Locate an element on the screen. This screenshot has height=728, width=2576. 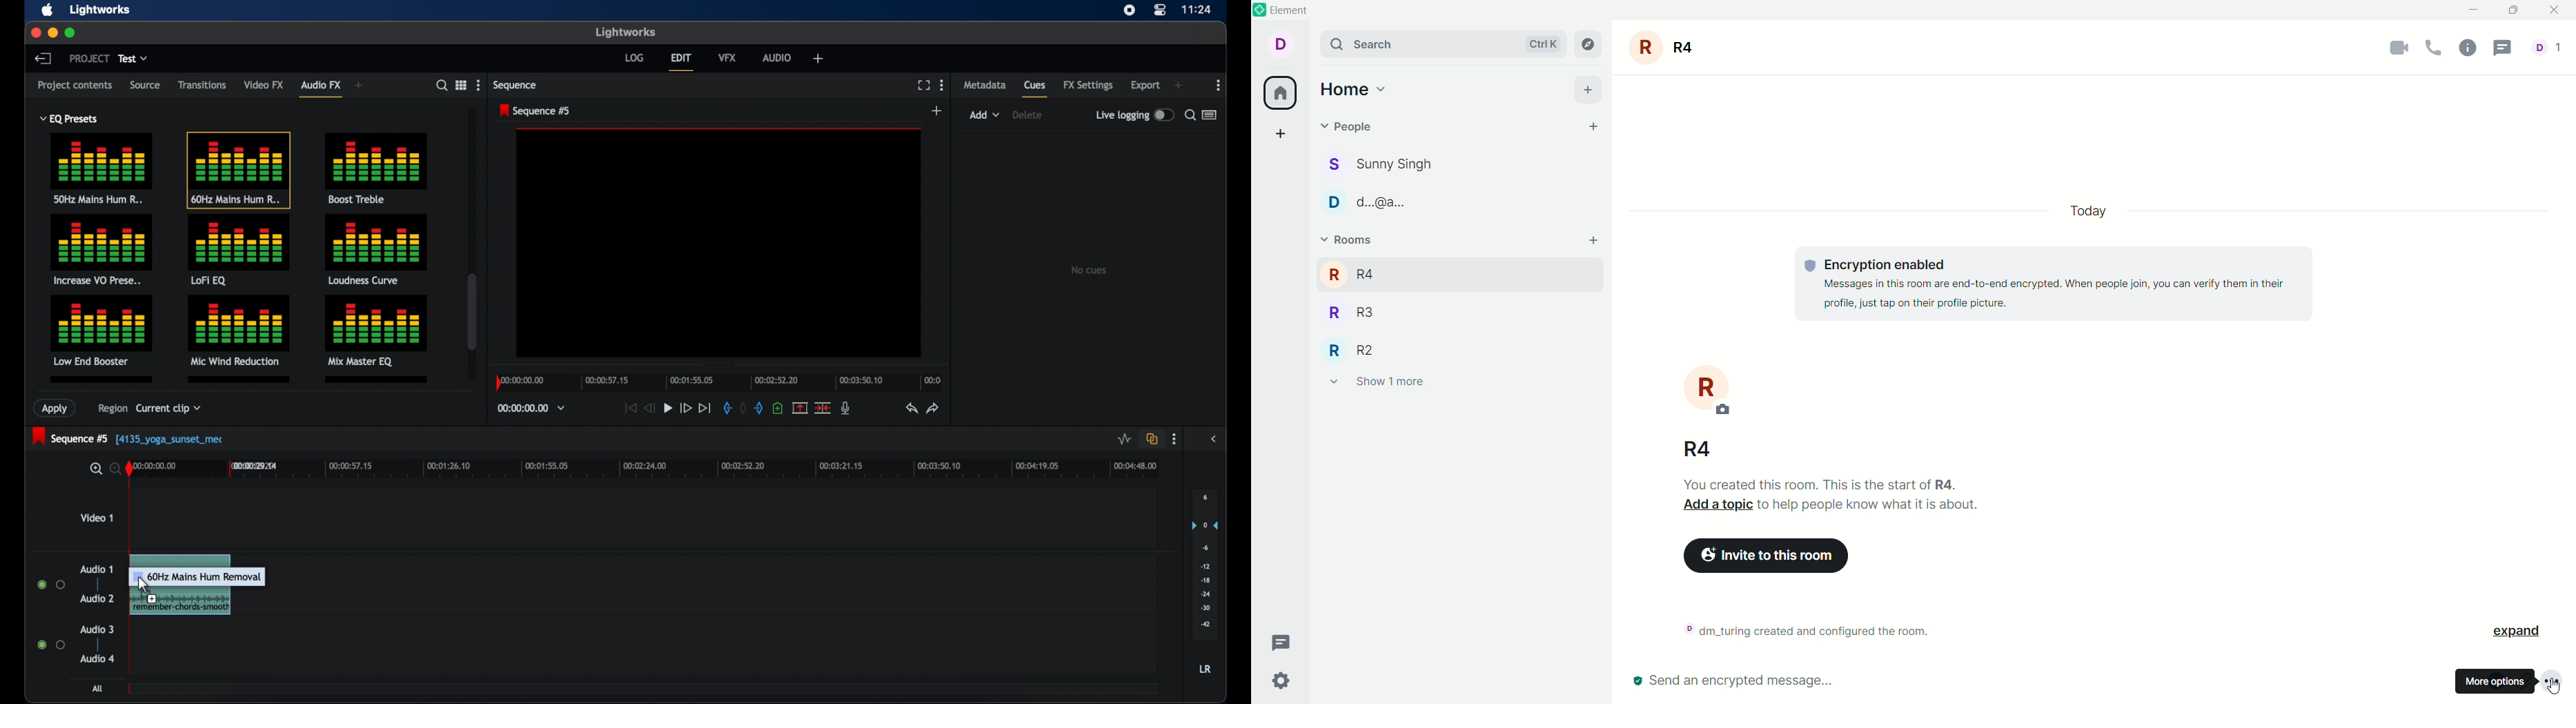
lofi eq is located at coordinates (239, 250).